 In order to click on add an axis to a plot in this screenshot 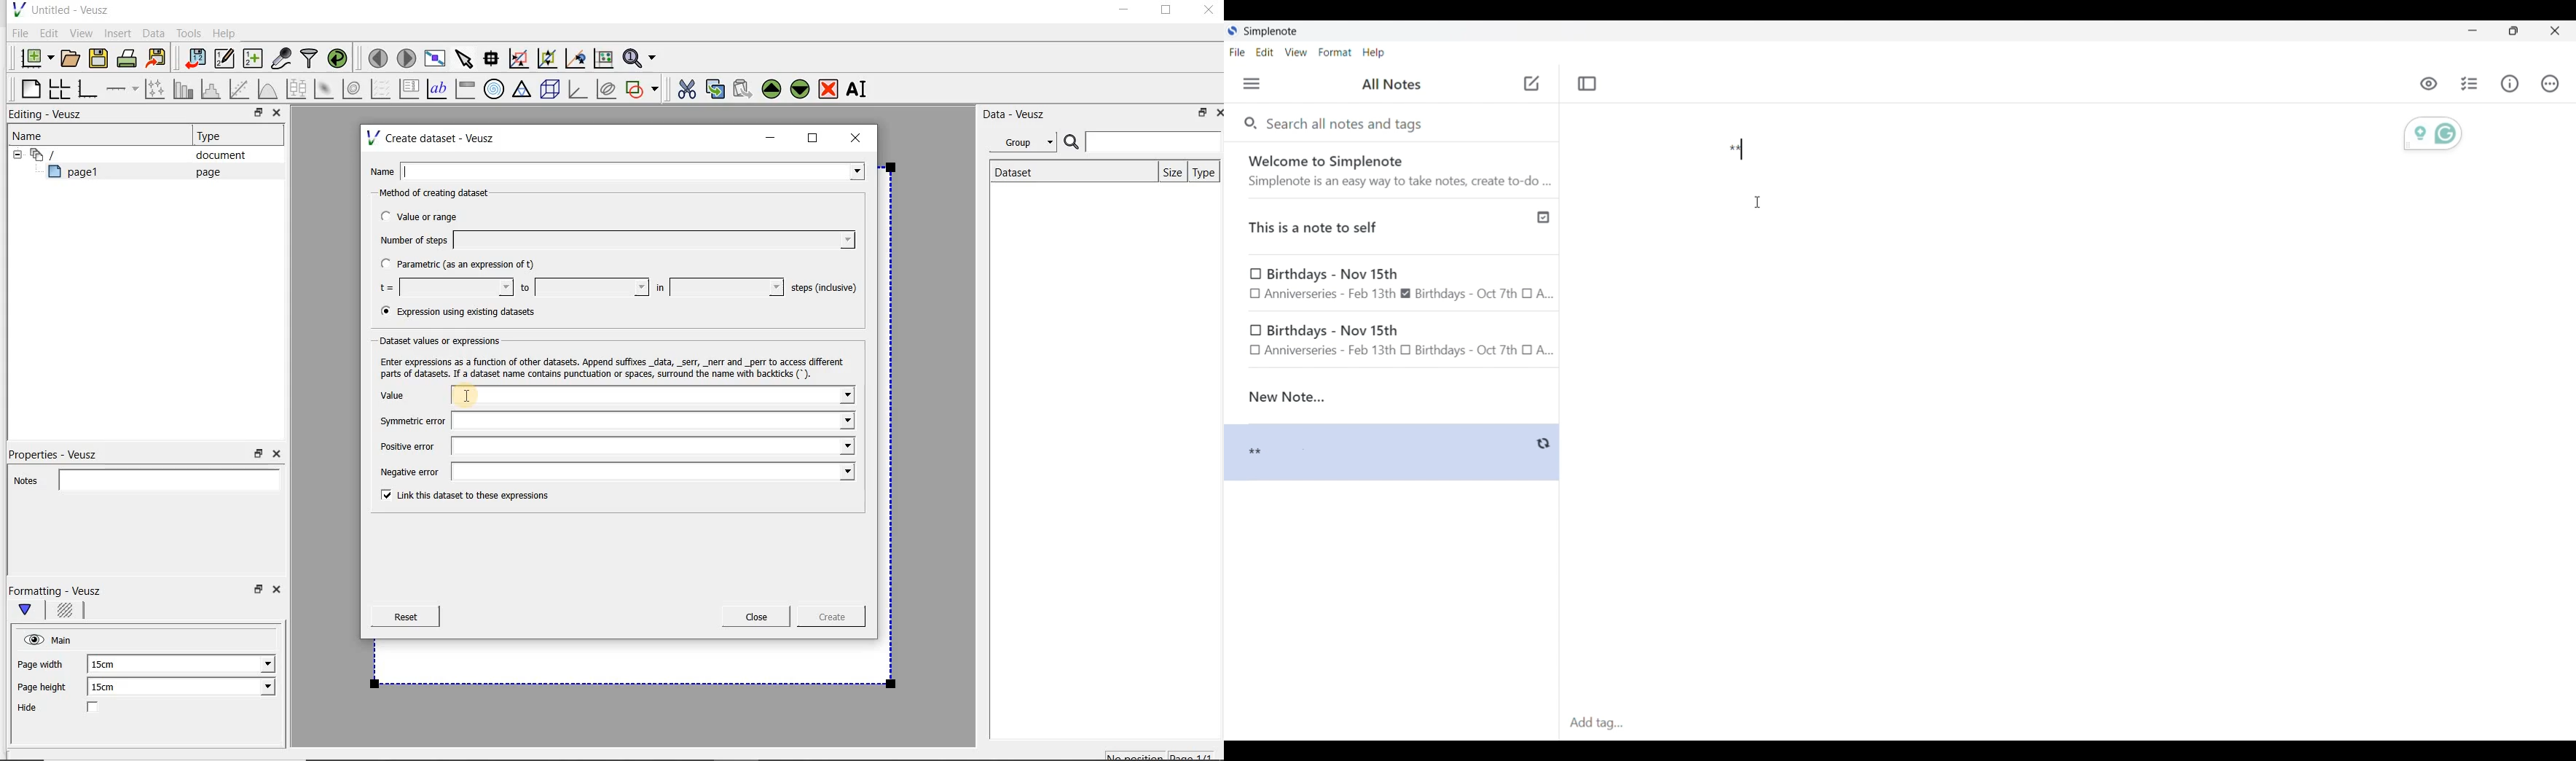, I will do `click(123, 89)`.